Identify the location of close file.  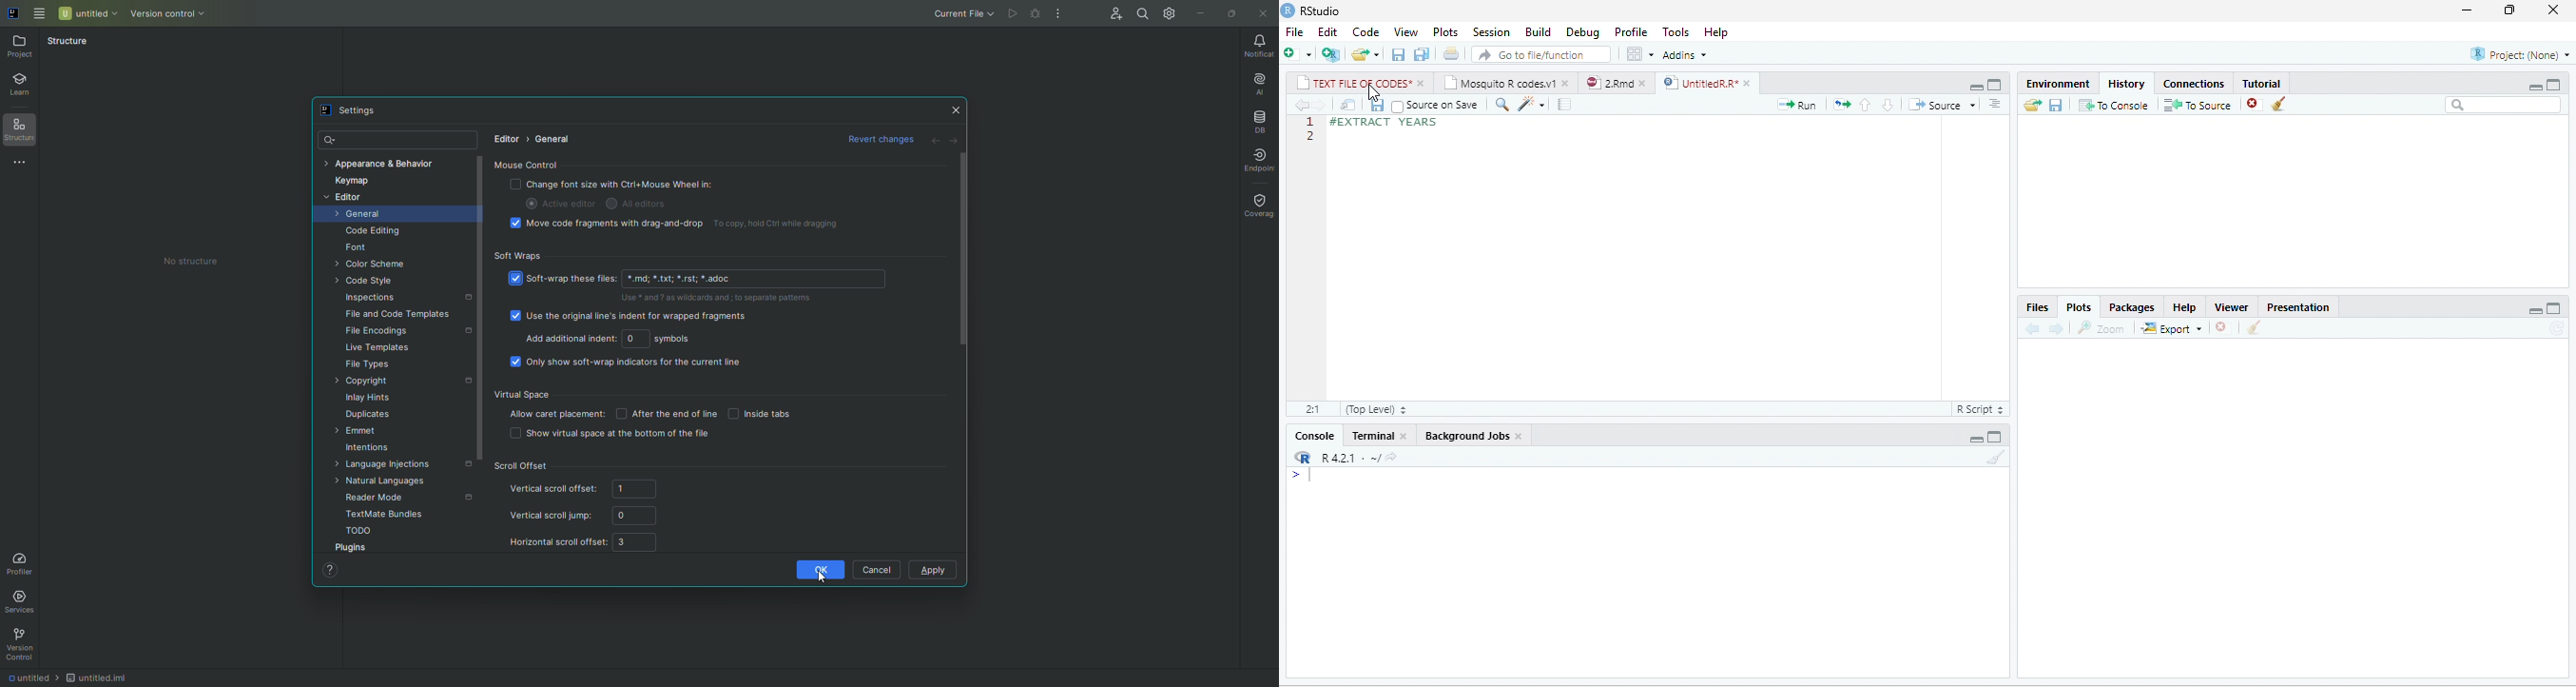
(2226, 327).